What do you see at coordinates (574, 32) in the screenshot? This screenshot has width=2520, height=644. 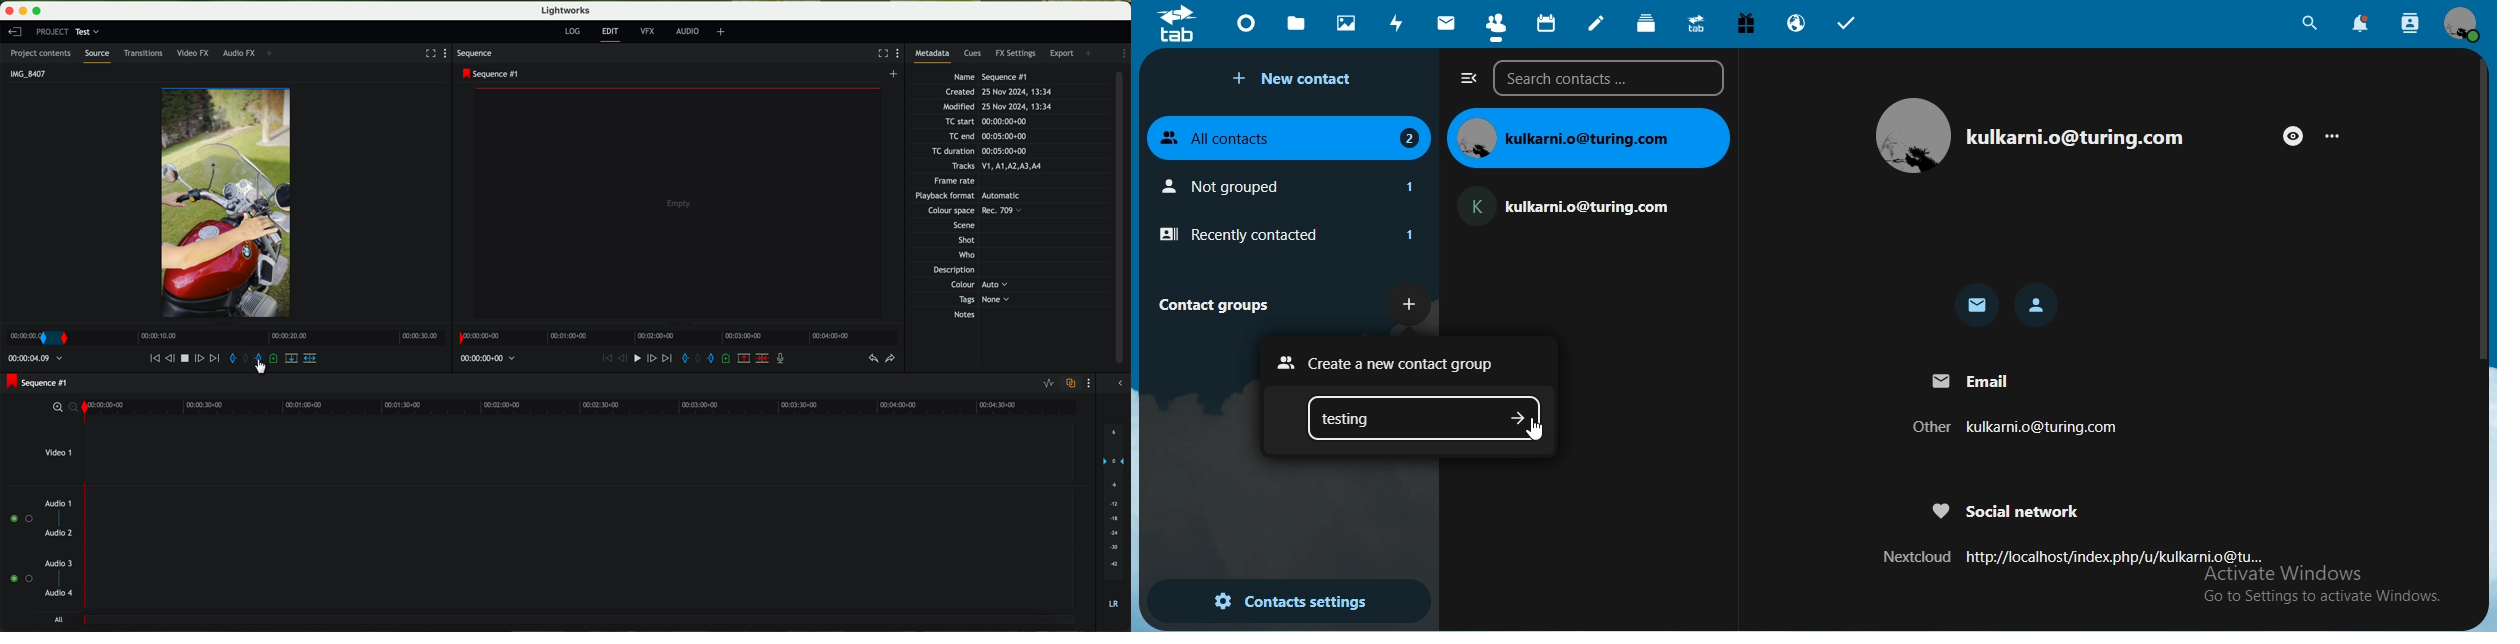 I see `log` at bounding box center [574, 32].